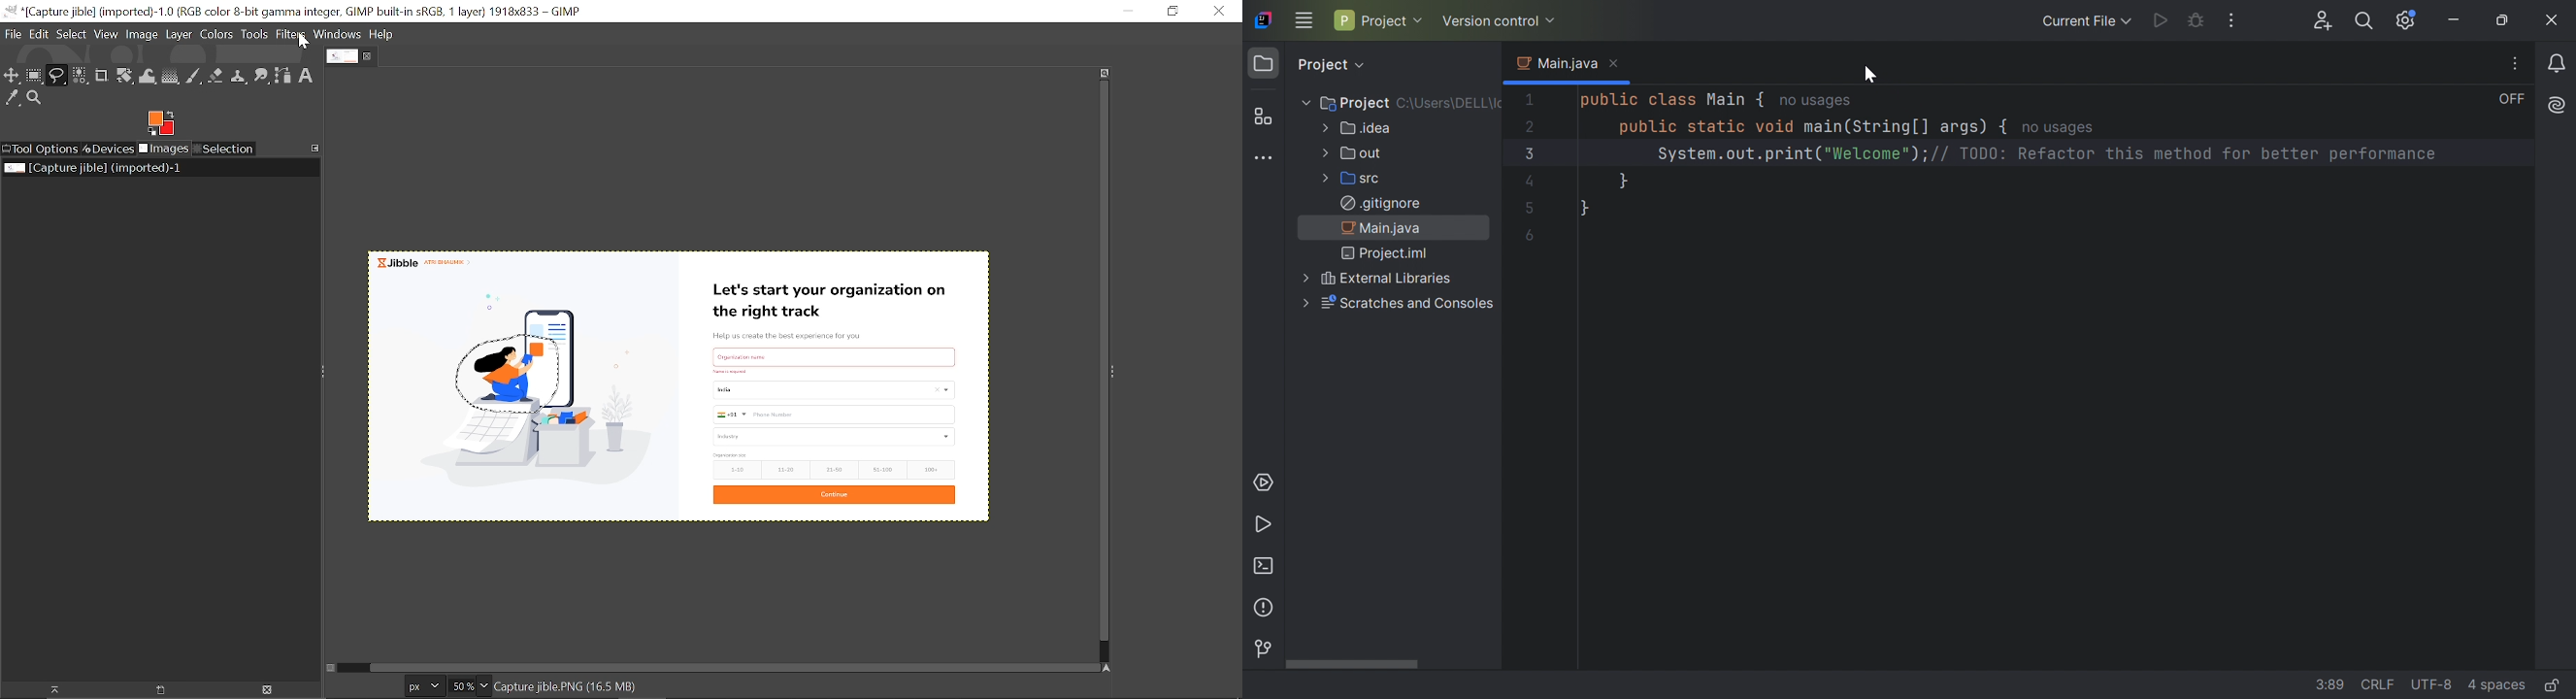  I want to click on Project, so click(1266, 64).